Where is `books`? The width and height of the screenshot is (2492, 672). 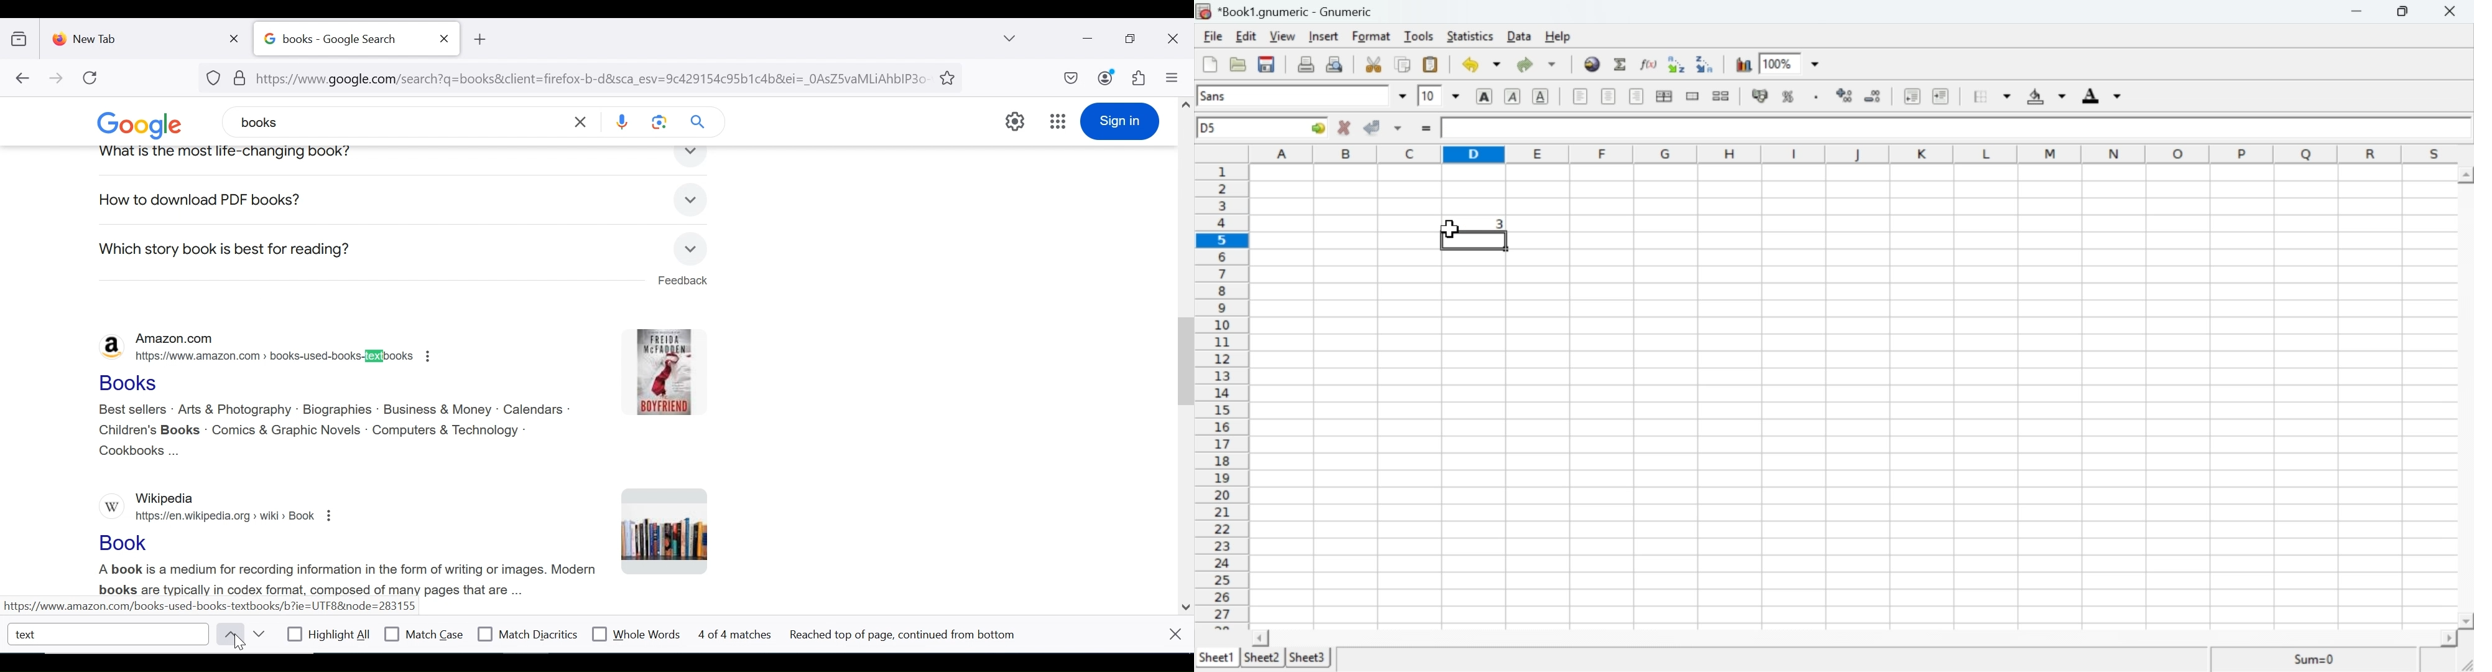
books is located at coordinates (217, 200).